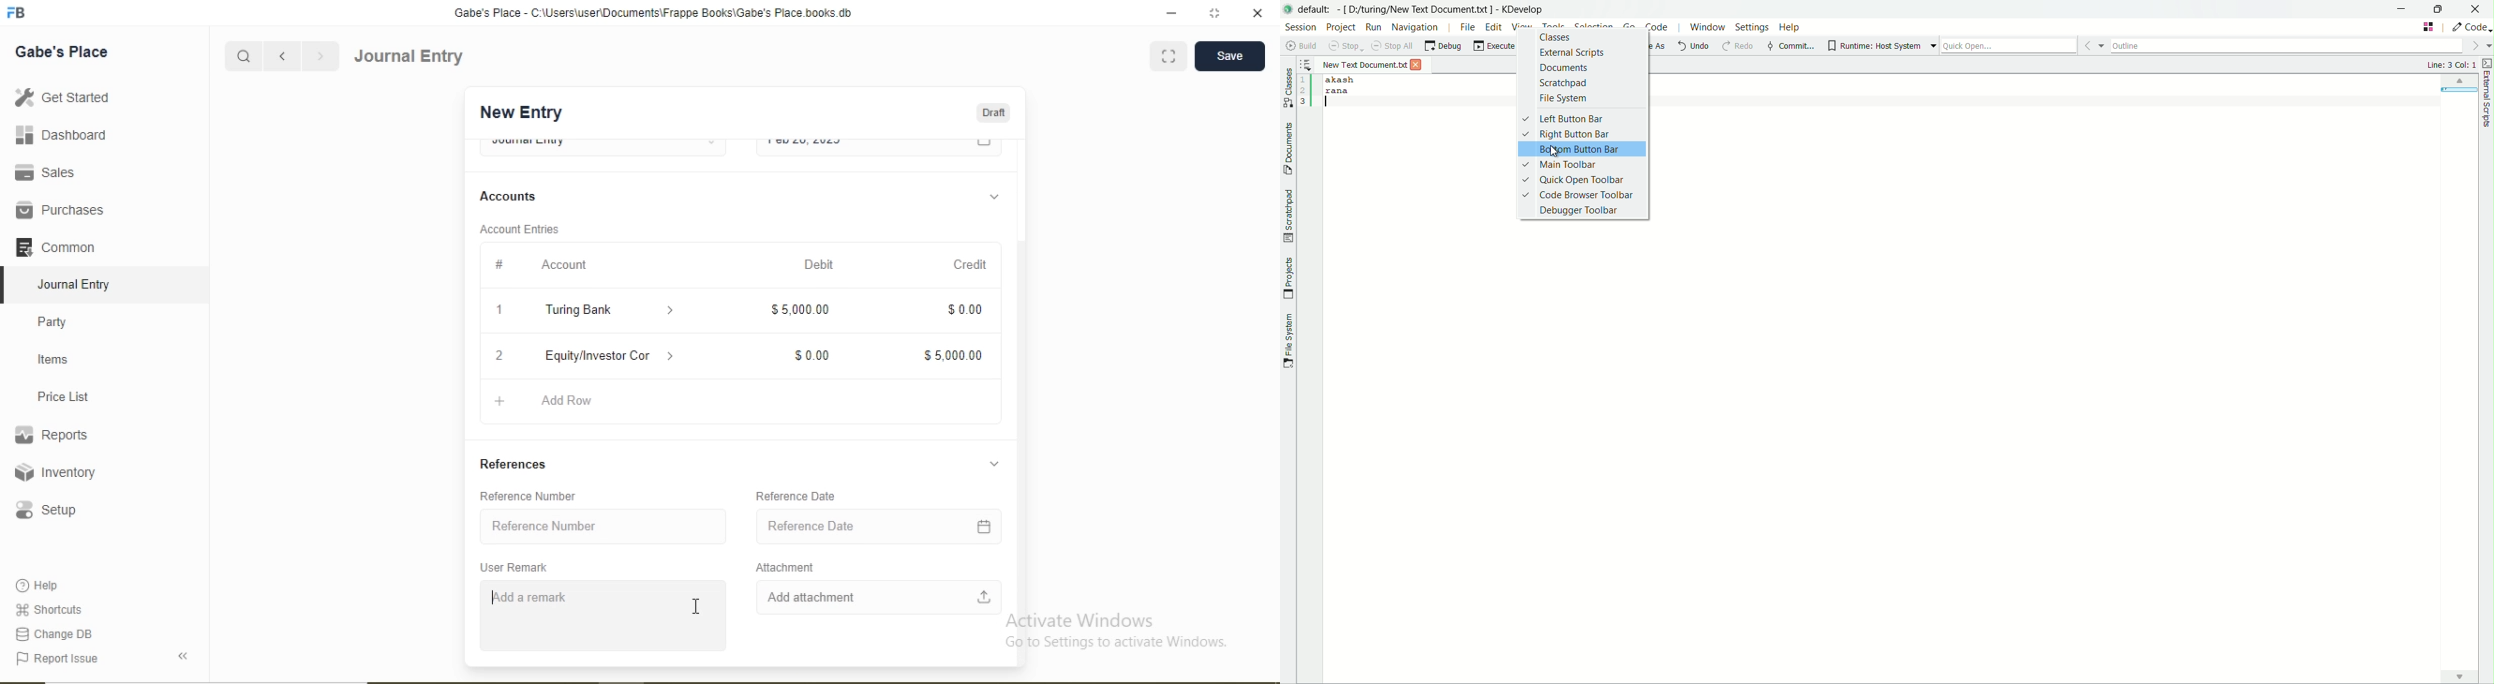 This screenshot has width=2520, height=700. I want to click on Dashboard, so click(62, 134).